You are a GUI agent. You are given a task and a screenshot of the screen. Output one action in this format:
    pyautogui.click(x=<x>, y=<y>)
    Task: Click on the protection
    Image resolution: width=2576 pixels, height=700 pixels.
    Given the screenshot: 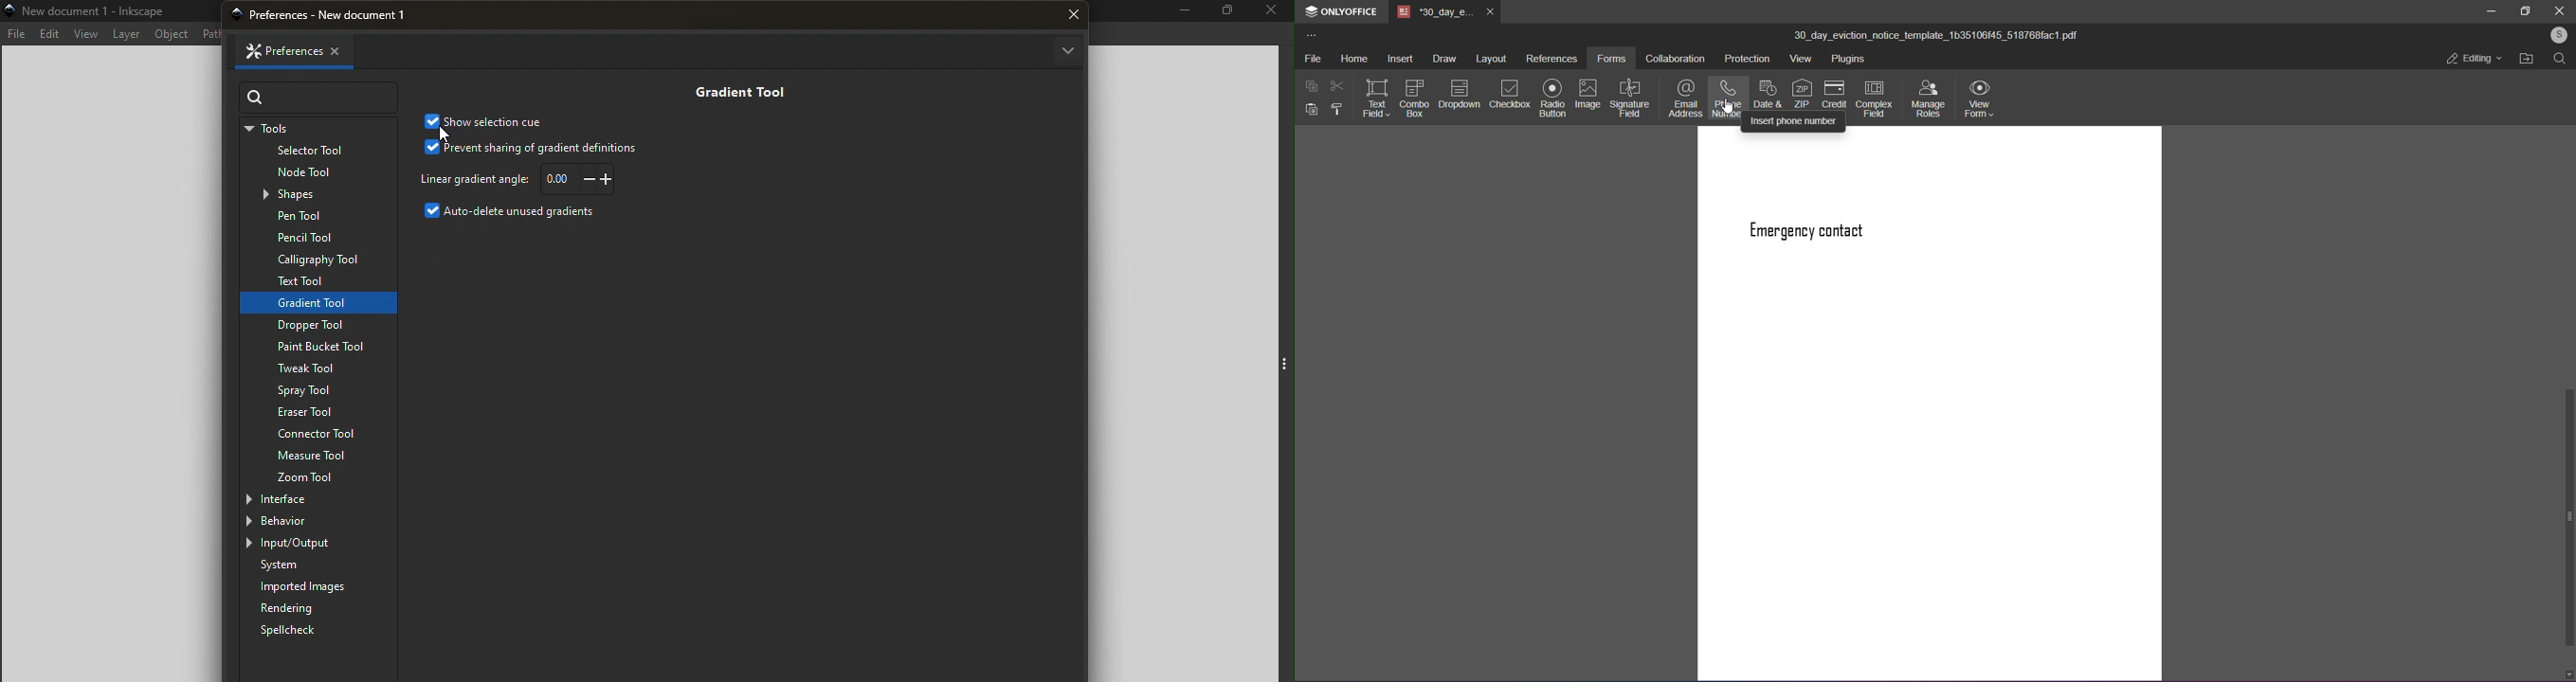 What is the action you would take?
    pyautogui.click(x=1748, y=59)
    